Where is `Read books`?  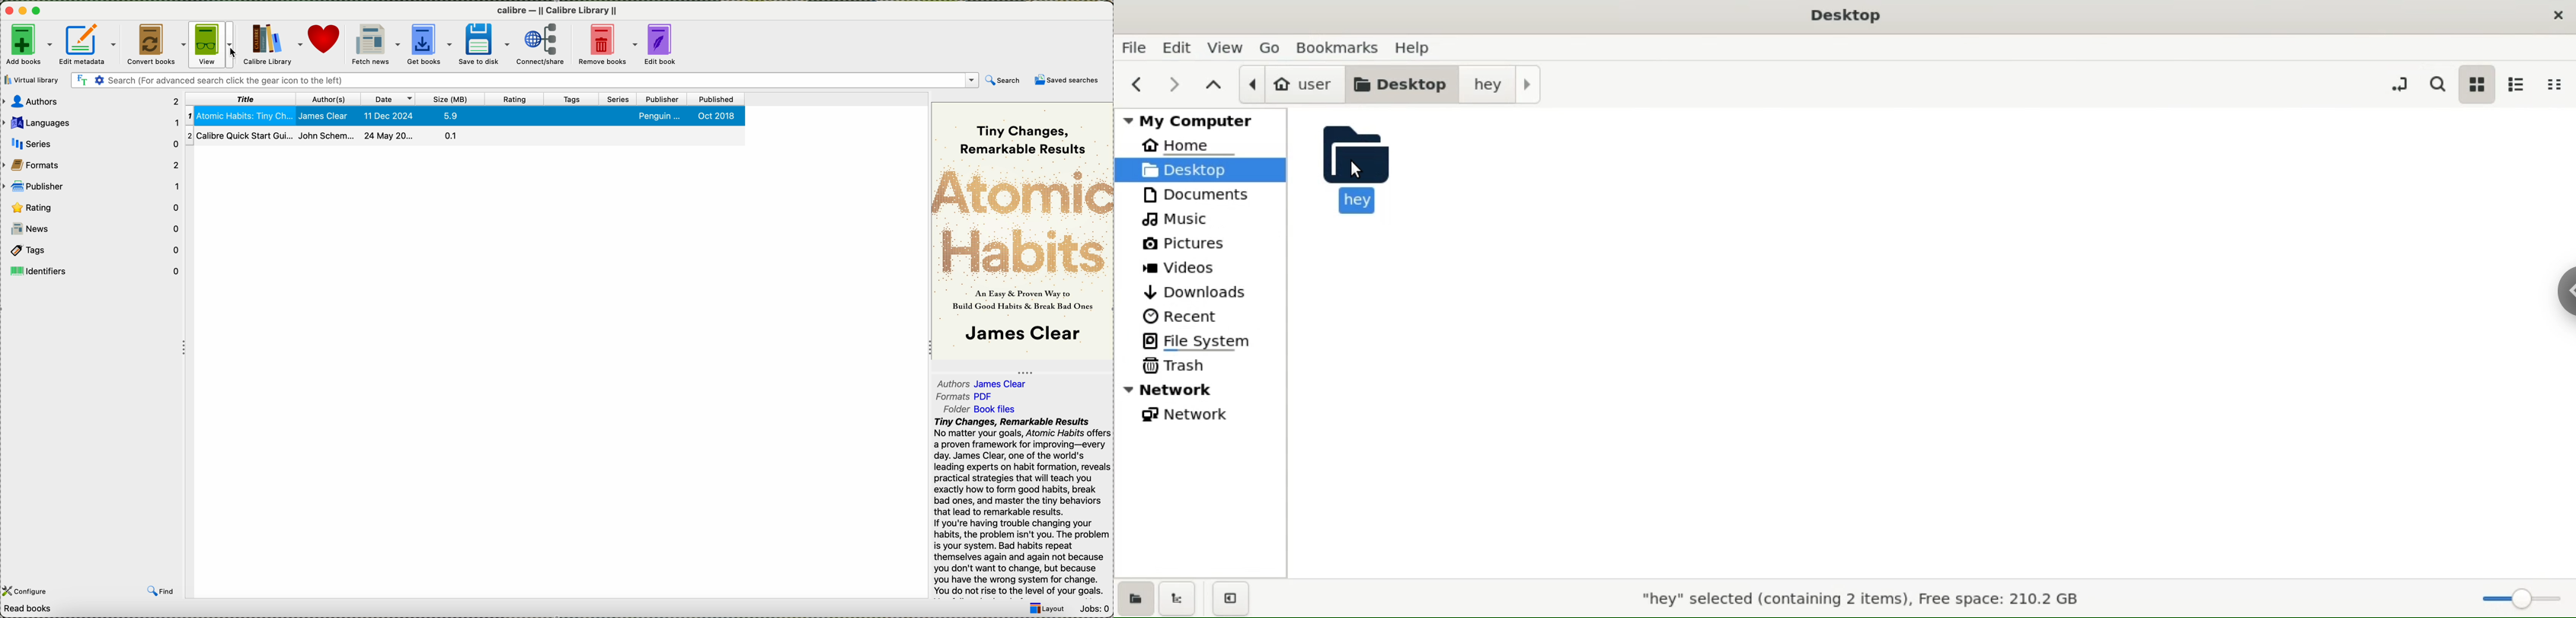
Read books is located at coordinates (104, 610).